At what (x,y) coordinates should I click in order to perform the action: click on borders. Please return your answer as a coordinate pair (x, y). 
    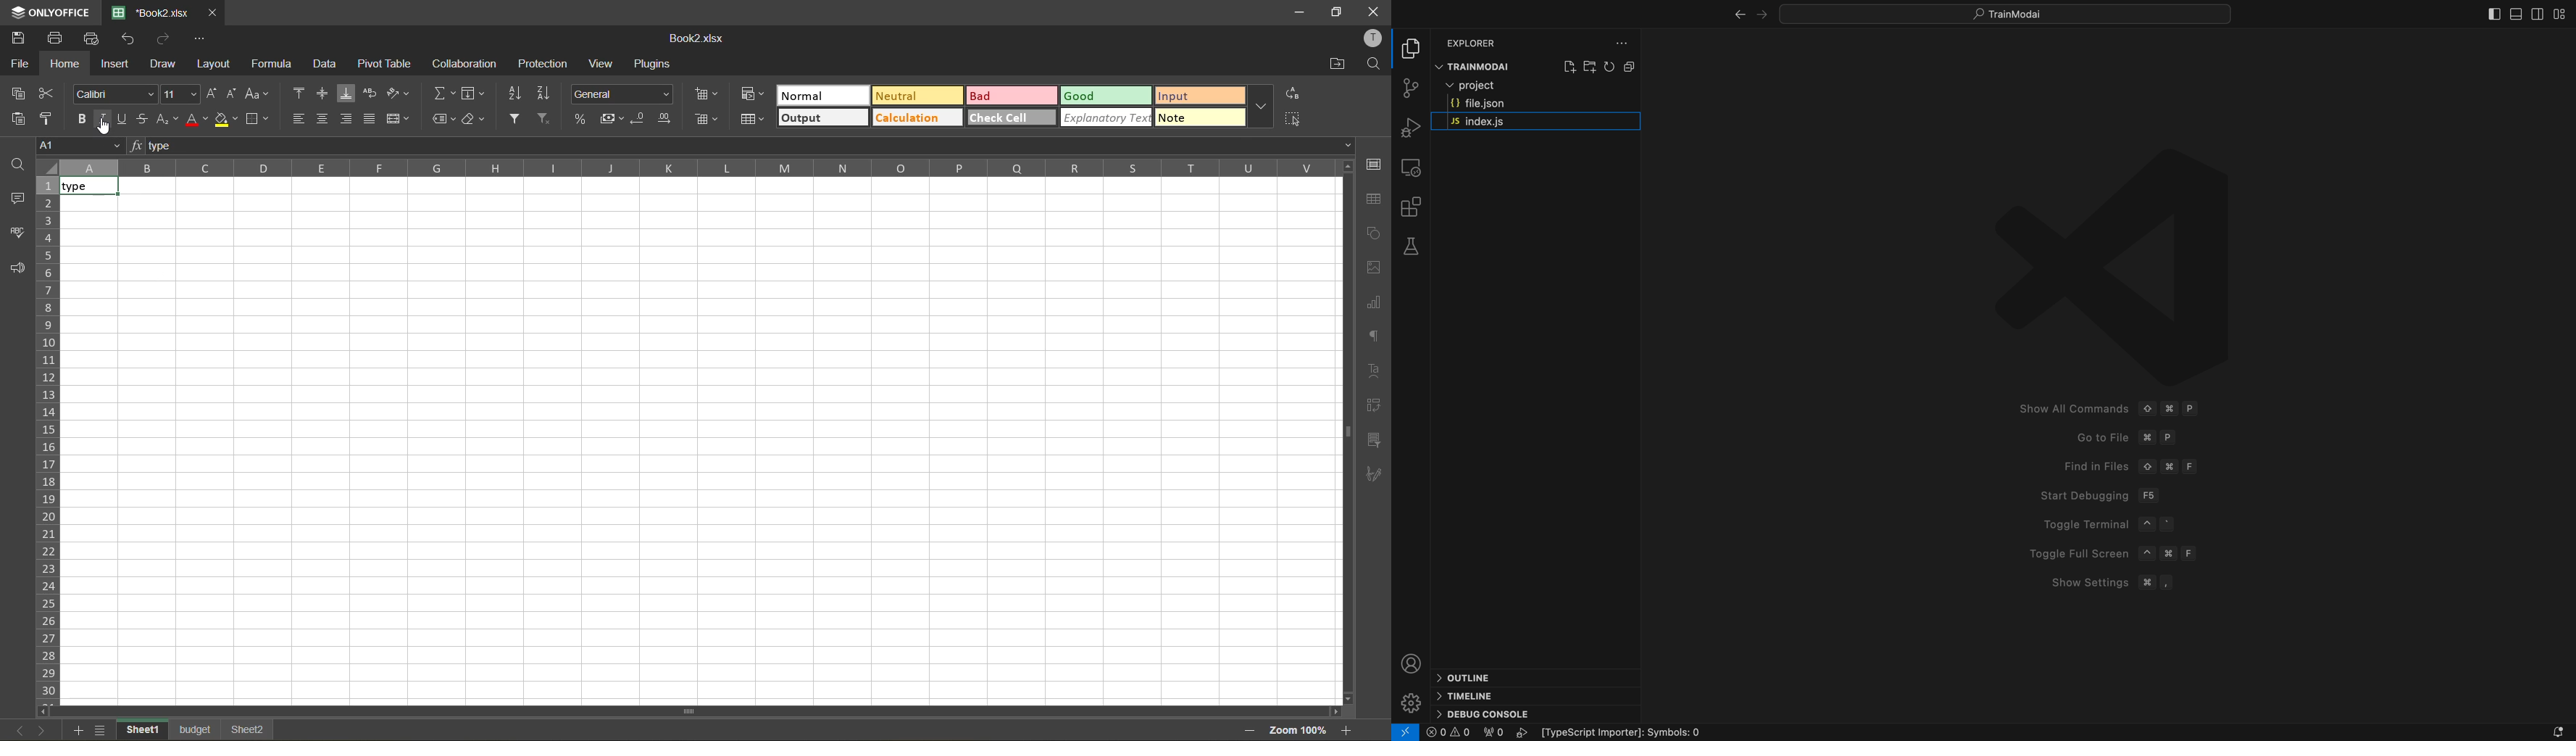
    Looking at the image, I should click on (259, 119).